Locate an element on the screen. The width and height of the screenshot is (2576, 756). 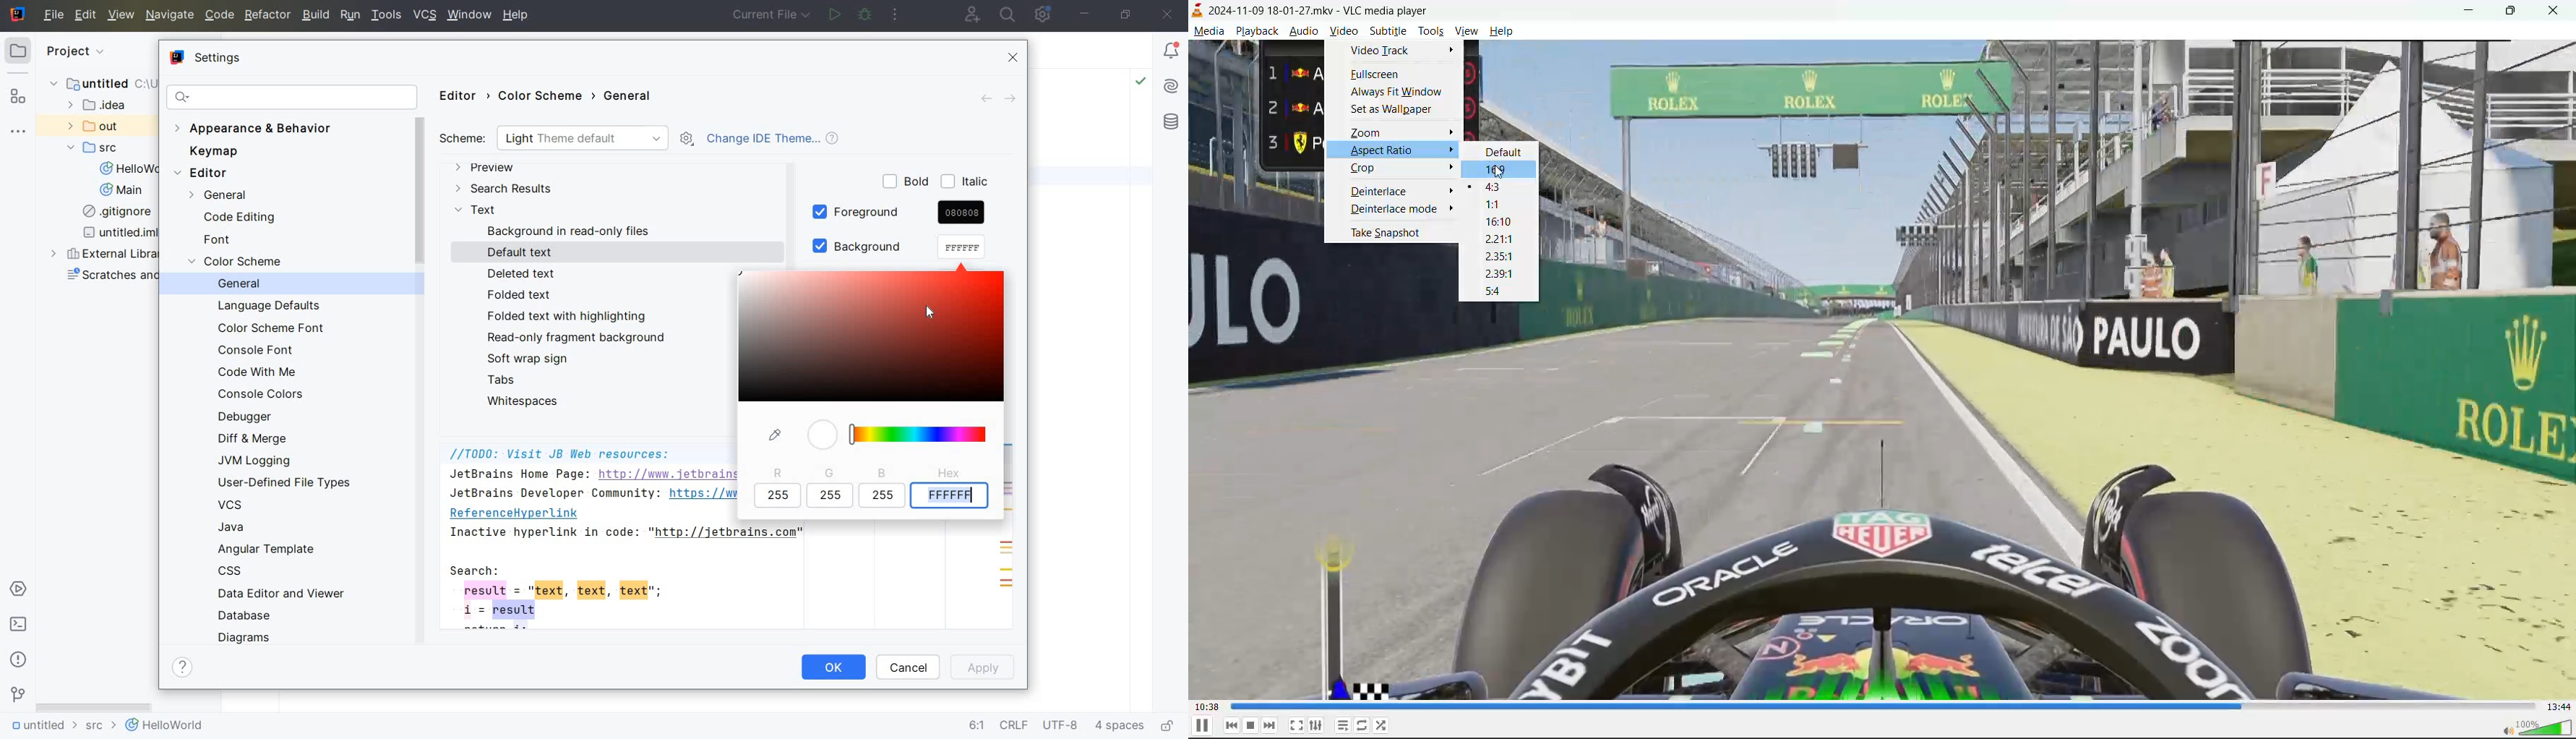
EDITOR is located at coordinates (463, 96).